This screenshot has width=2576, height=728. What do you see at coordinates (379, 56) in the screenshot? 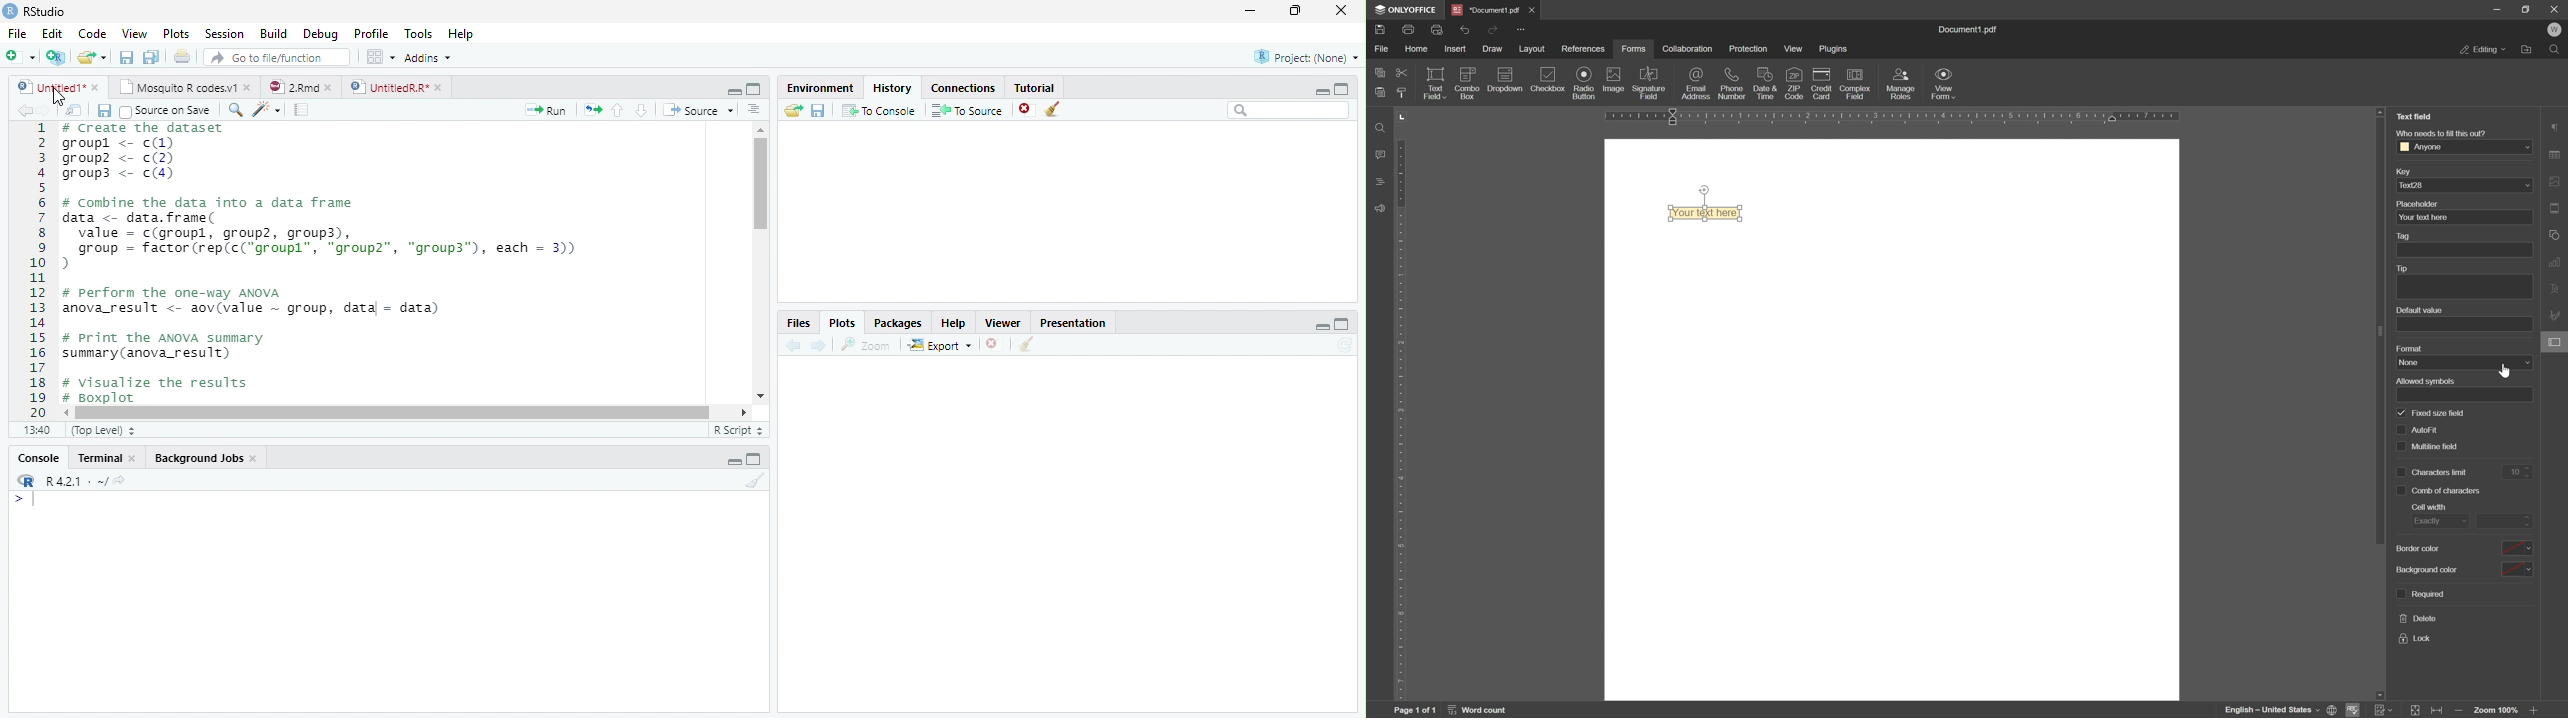
I see `Workspace pane` at bounding box center [379, 56].